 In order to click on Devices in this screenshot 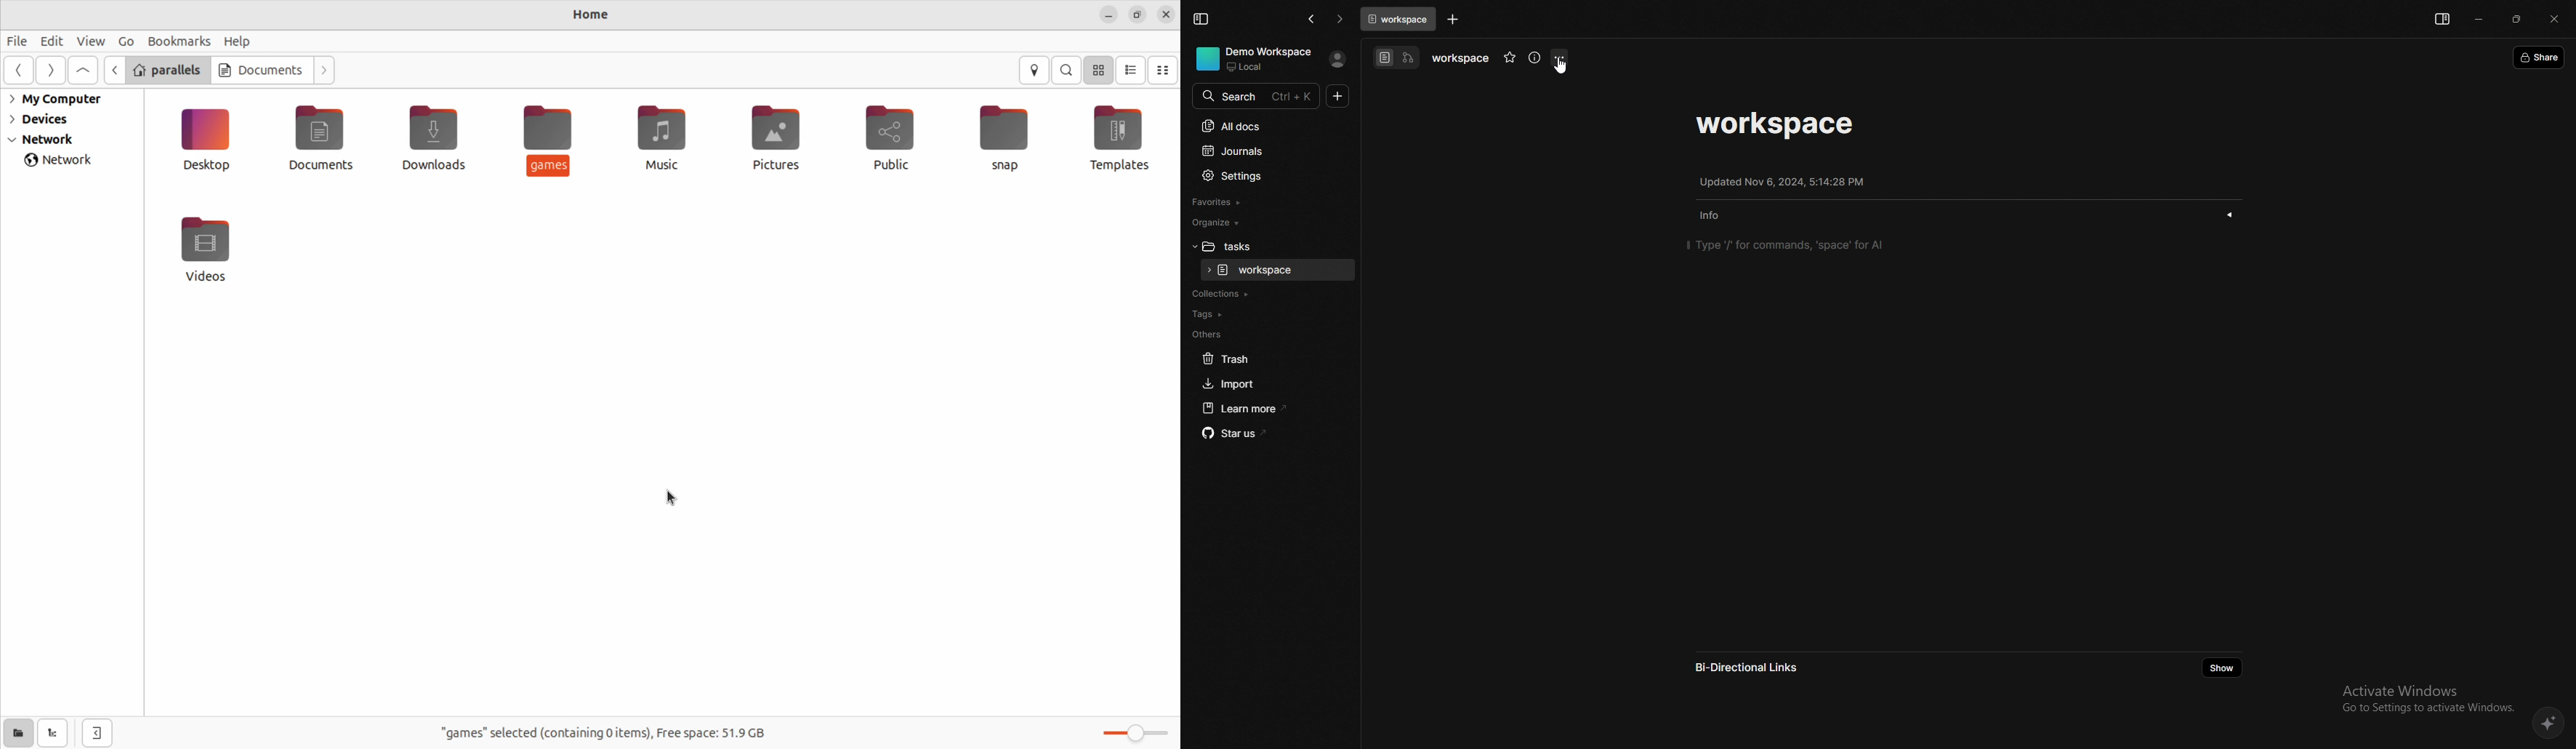, I will do `click(48, 119)`.